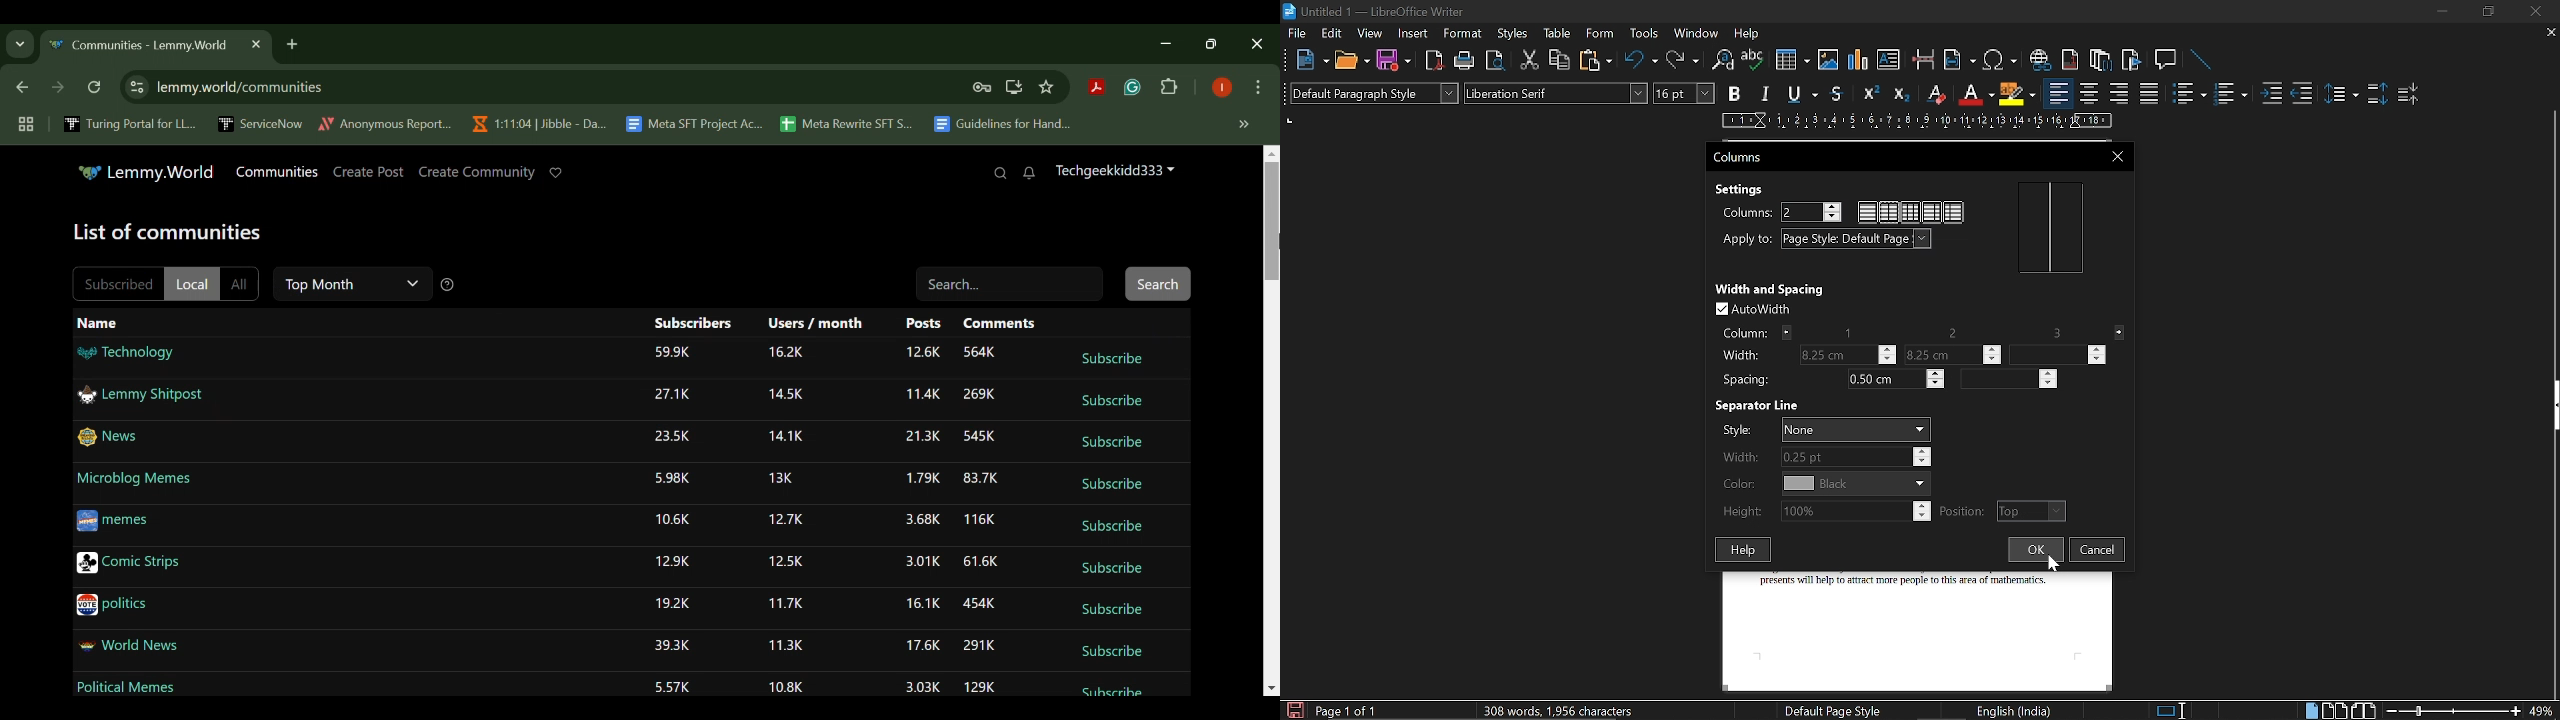 The height and width of the screenshot is (728, 2576). Describe the element at coordinates (20, 45) in the screenshot. I see `Previous Page Dropdown Menu` at that location.